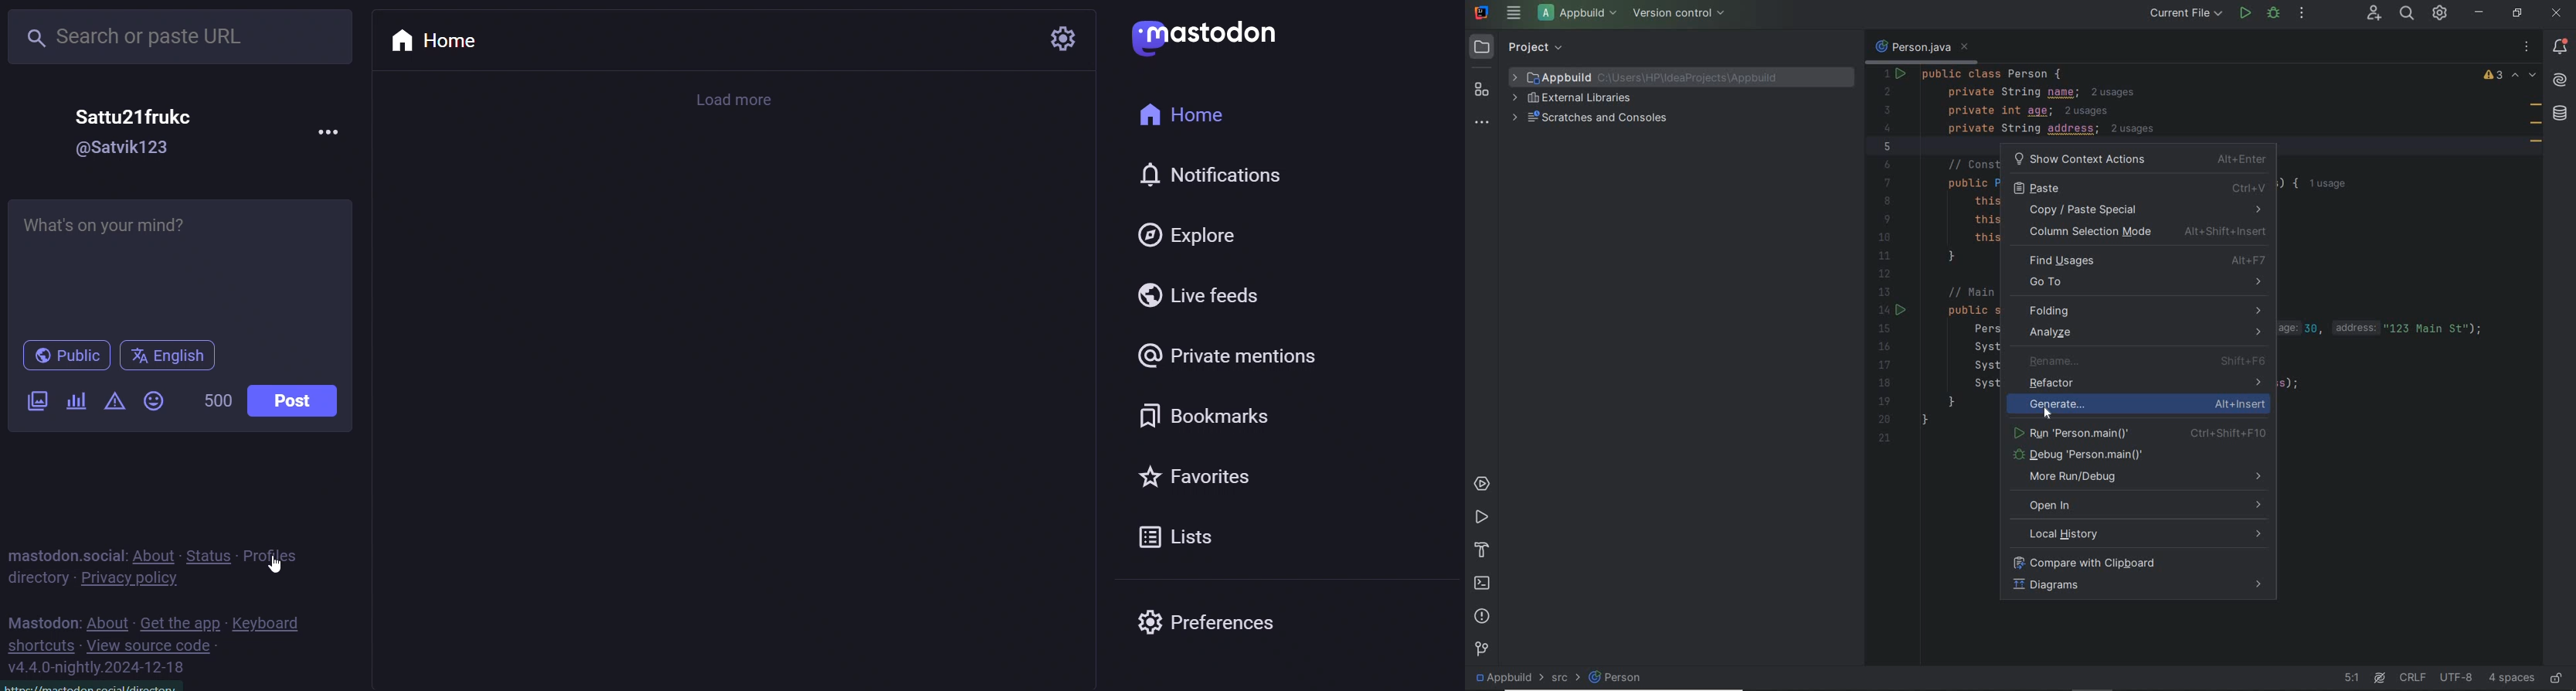 The height and width of the screenshot is (700, 2576). I want to click on more, so click(328, 136).